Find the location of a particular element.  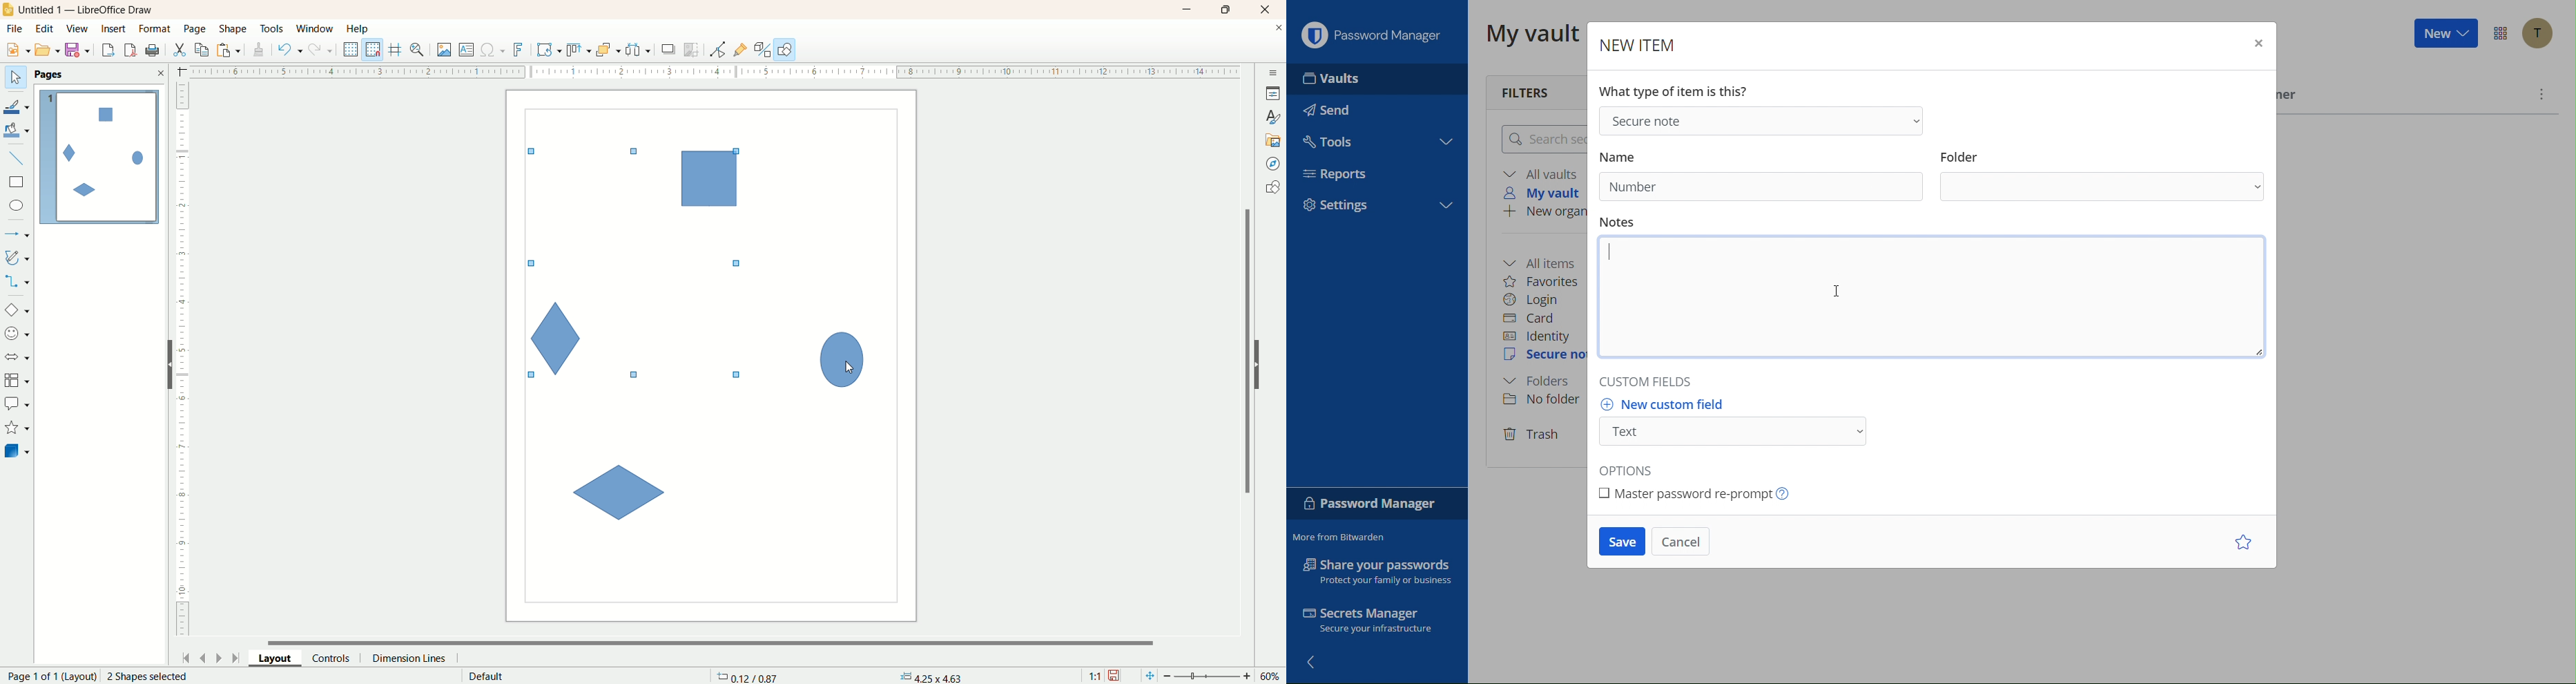

rectangle is located at coordinates (18, 182).